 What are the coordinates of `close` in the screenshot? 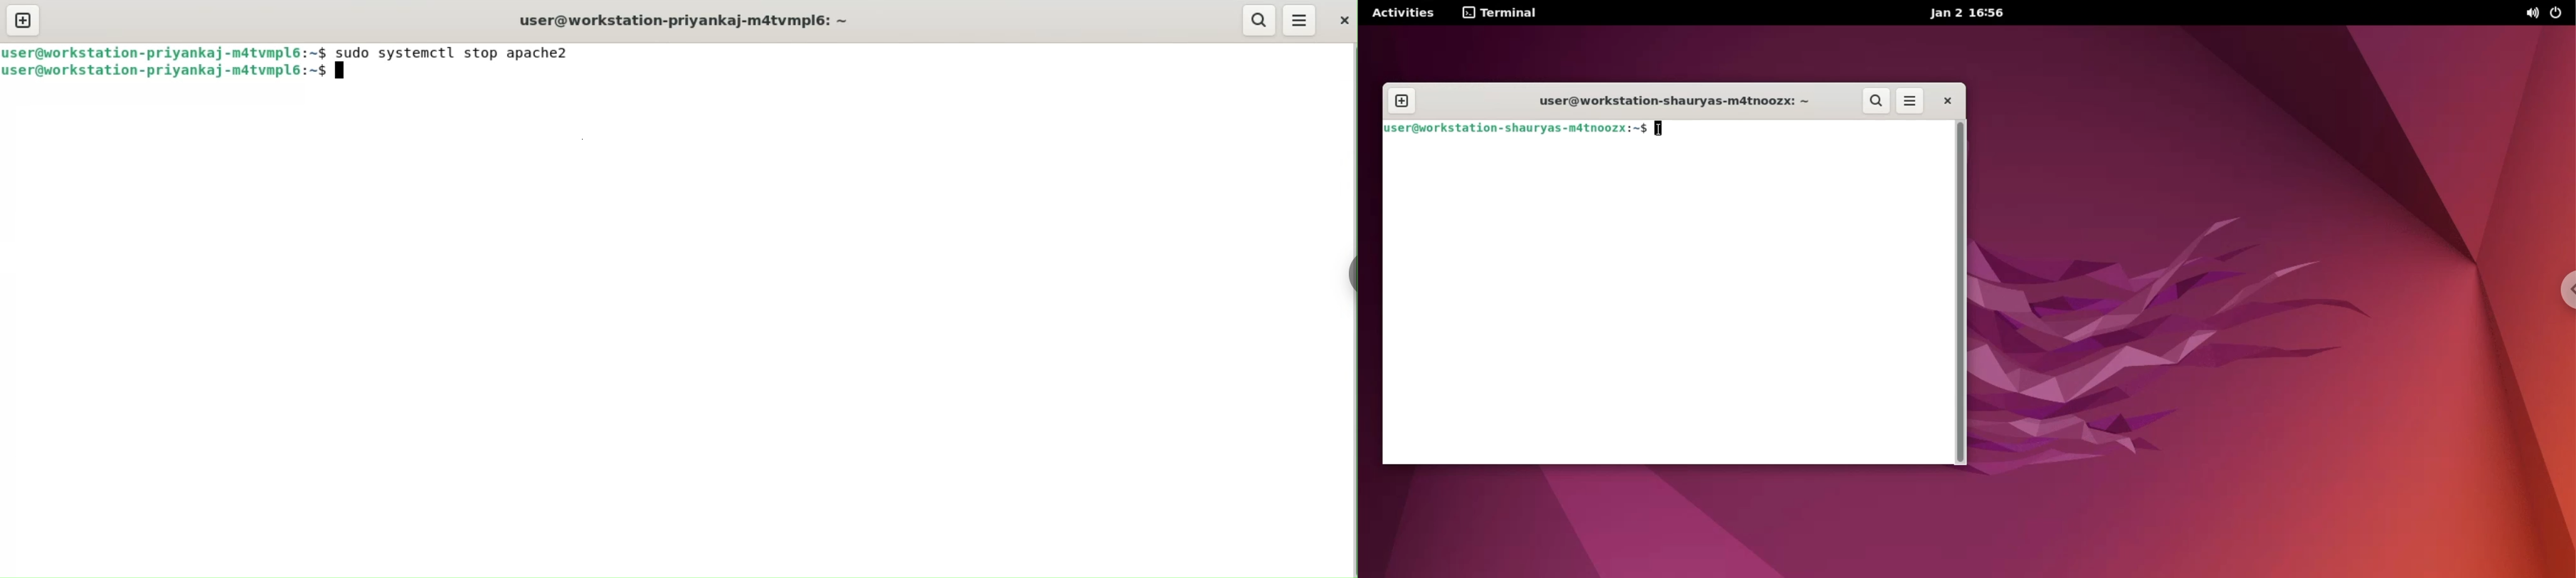 It's located at (1342, 21).